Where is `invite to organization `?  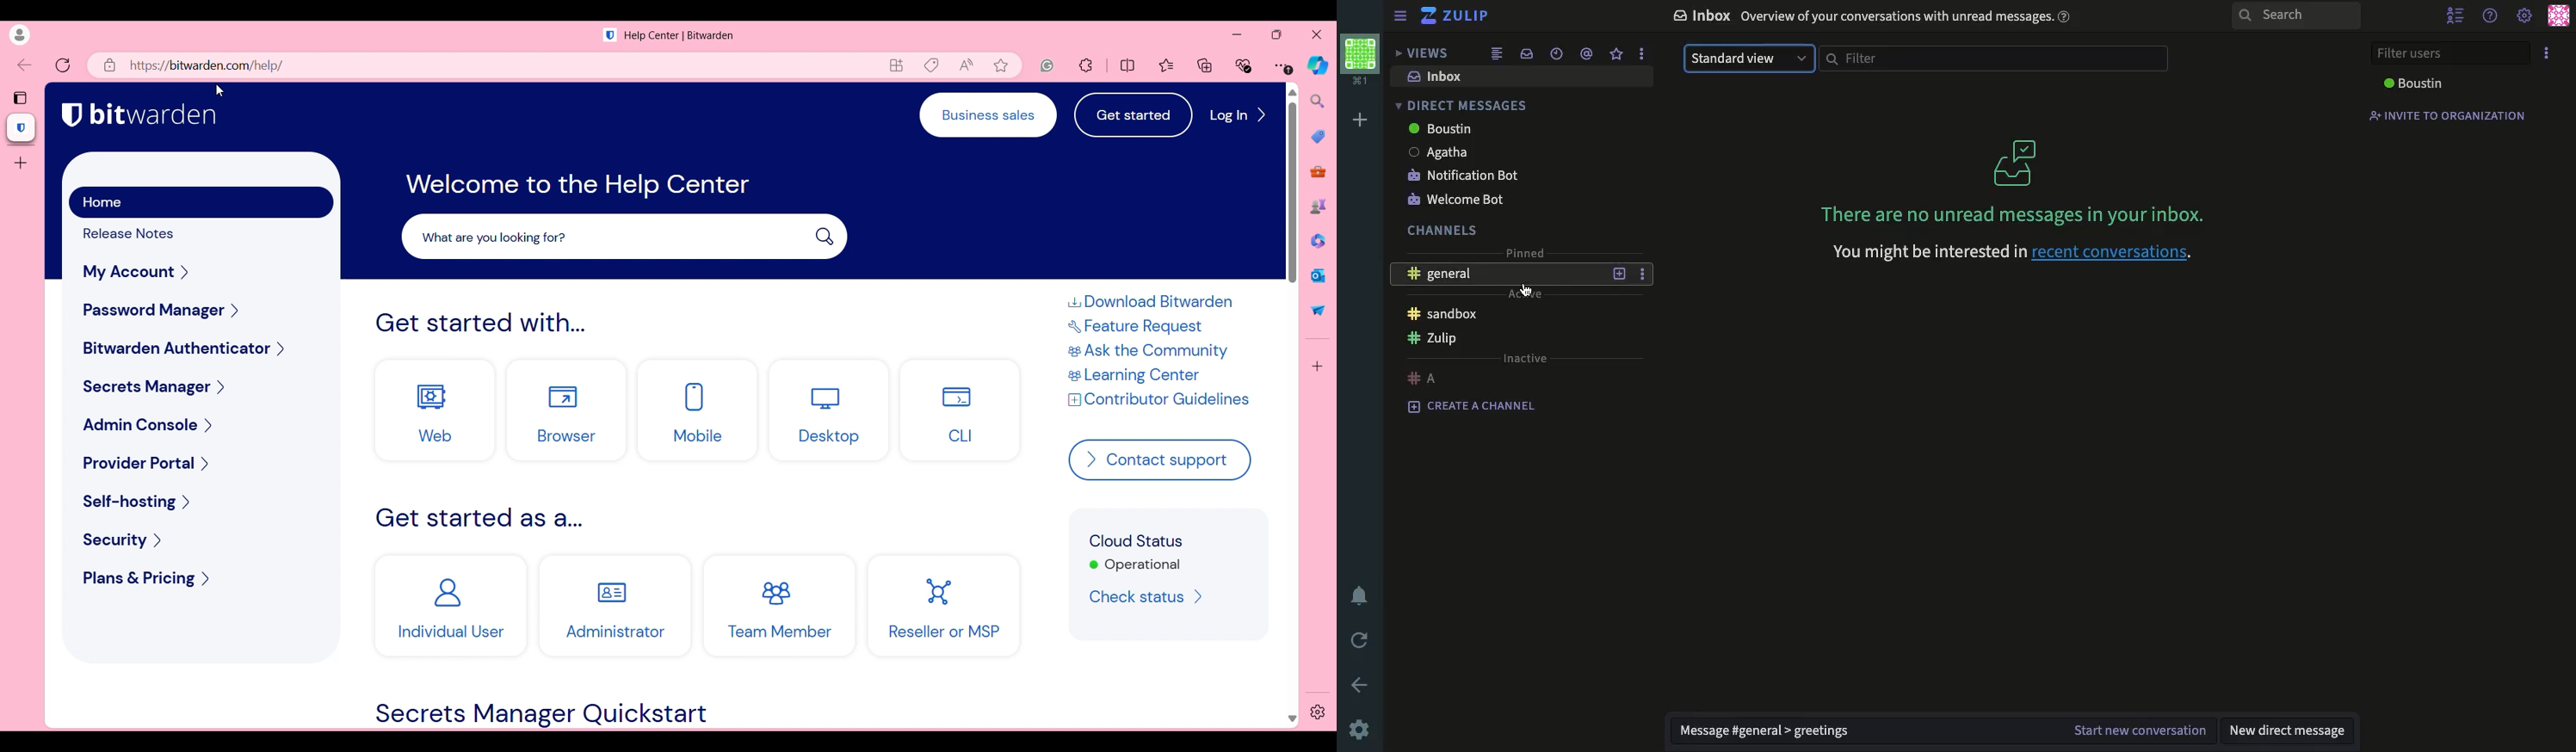
invite to organization  is located at coordinates (2440, 115).